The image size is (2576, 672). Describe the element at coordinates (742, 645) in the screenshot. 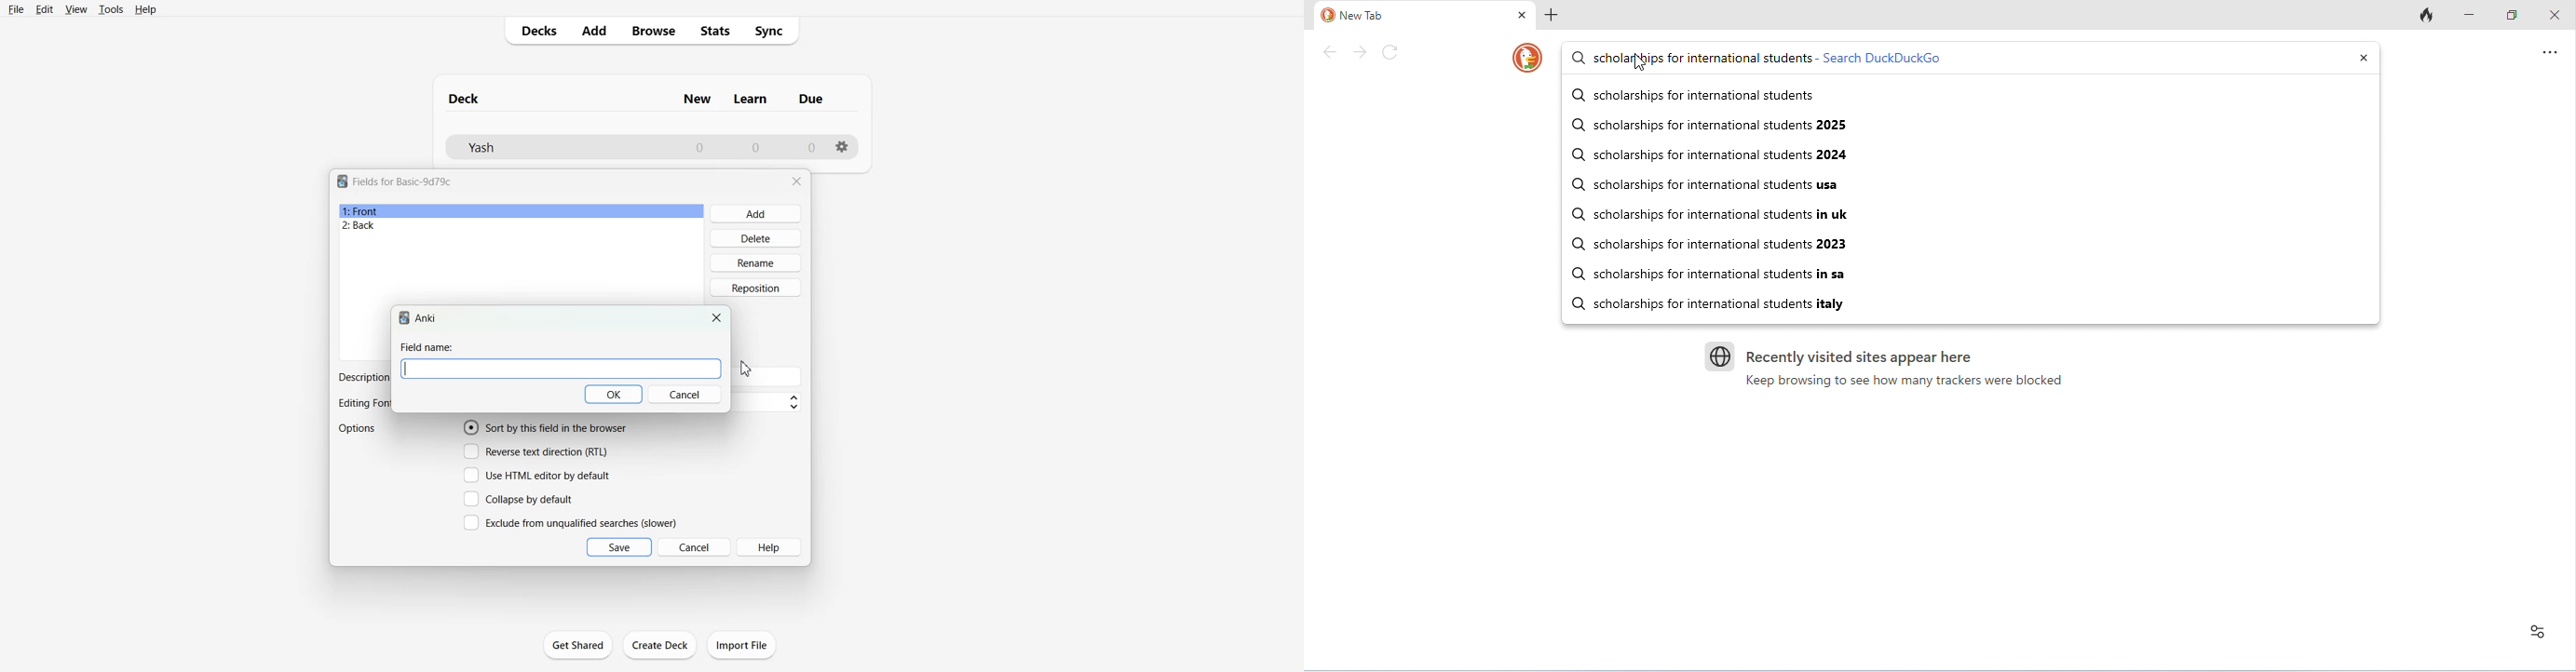

I see `Import File` at that location.